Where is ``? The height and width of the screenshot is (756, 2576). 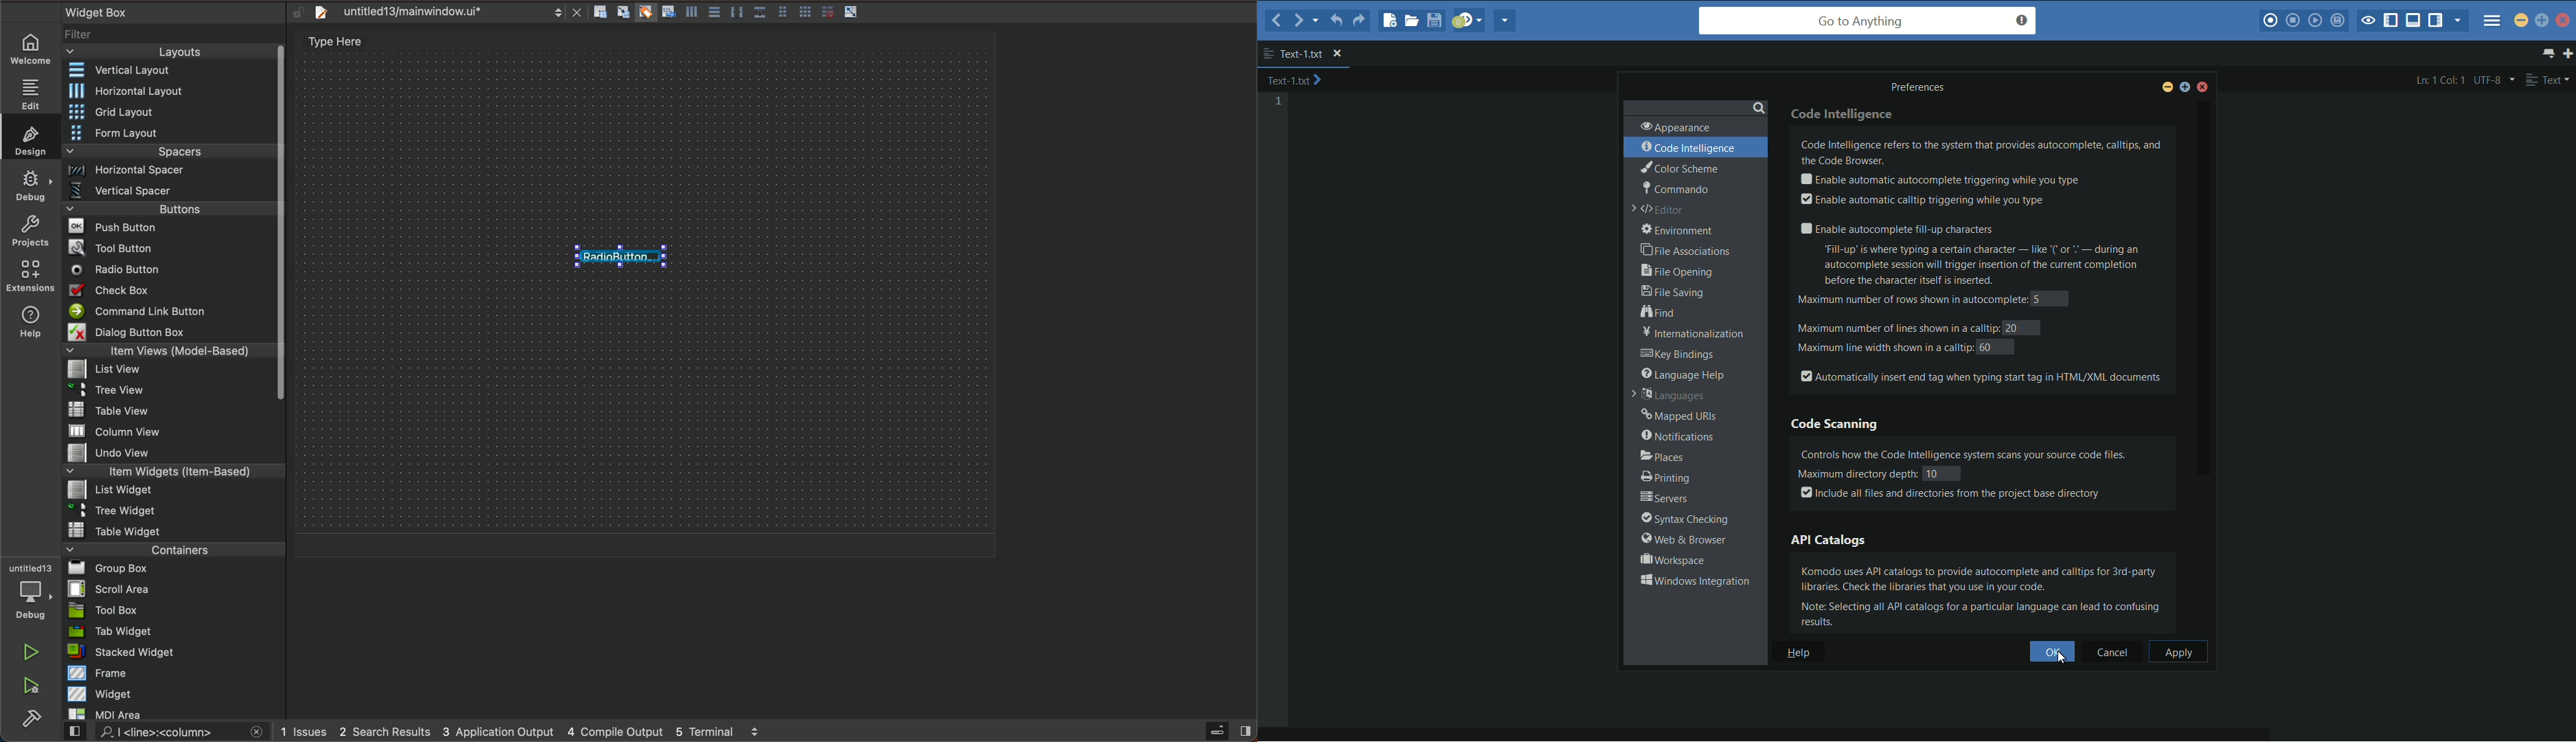  is located at coordinates (852, 13).